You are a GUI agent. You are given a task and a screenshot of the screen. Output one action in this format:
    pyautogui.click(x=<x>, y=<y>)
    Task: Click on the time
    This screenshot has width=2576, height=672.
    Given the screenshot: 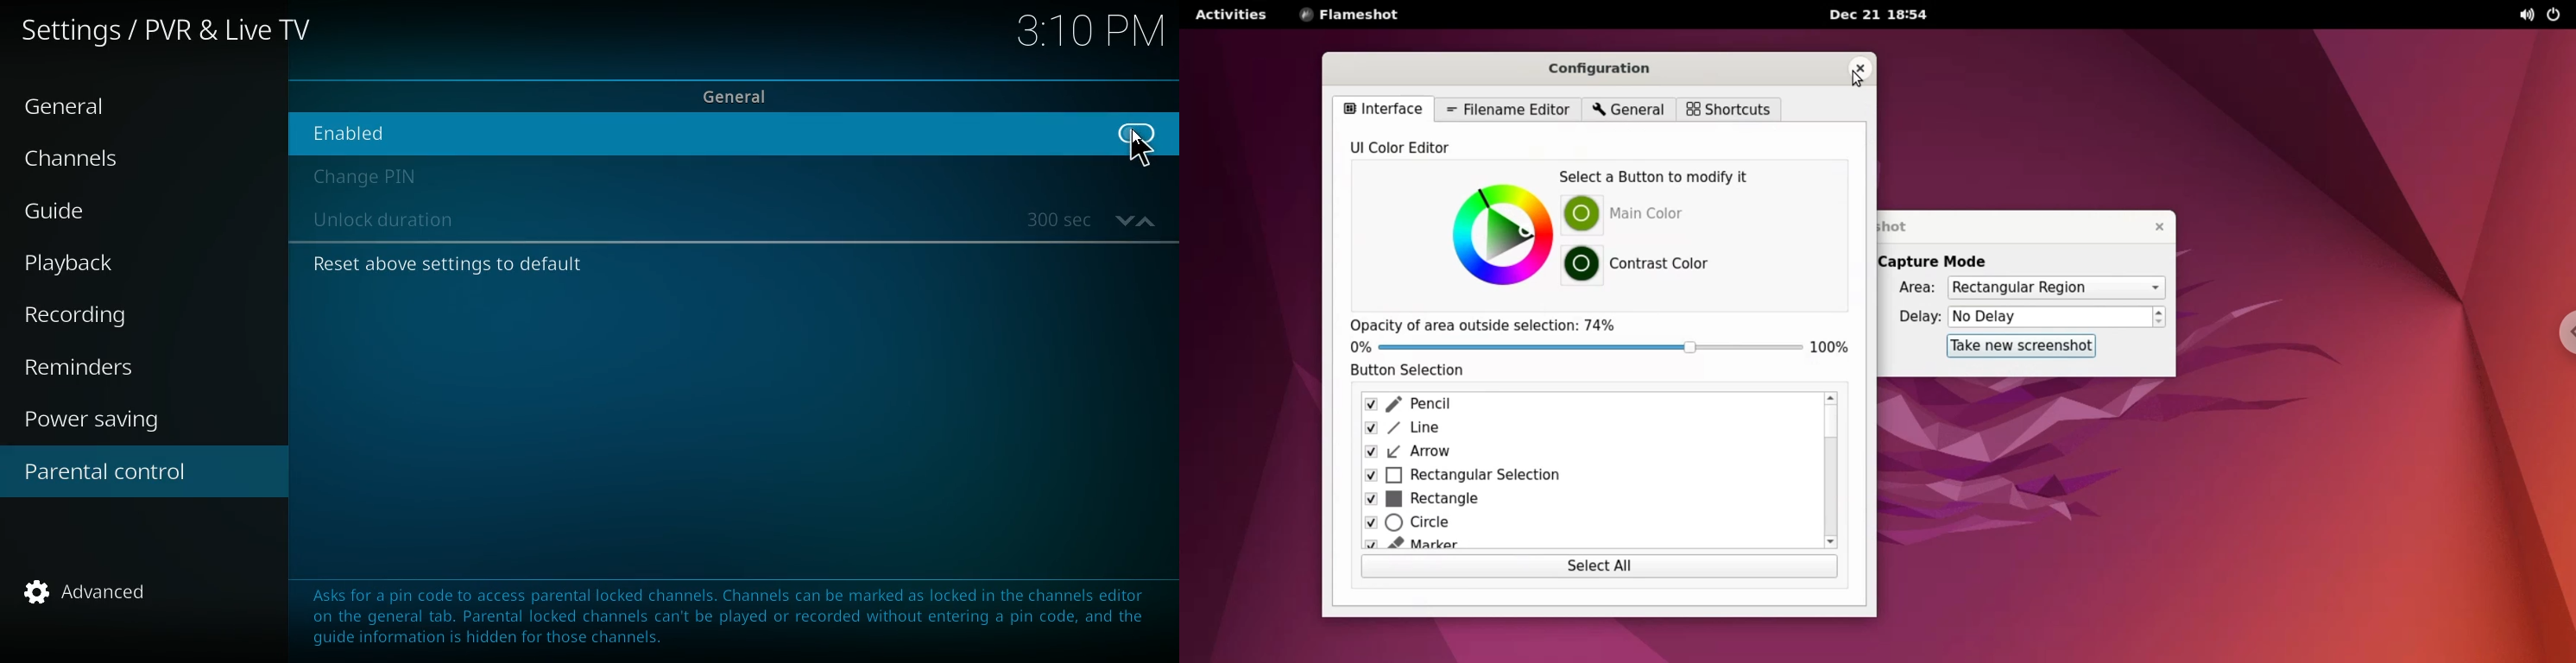 What is the action you would take?
    pyautogui.click(x=1091, y=220)
    